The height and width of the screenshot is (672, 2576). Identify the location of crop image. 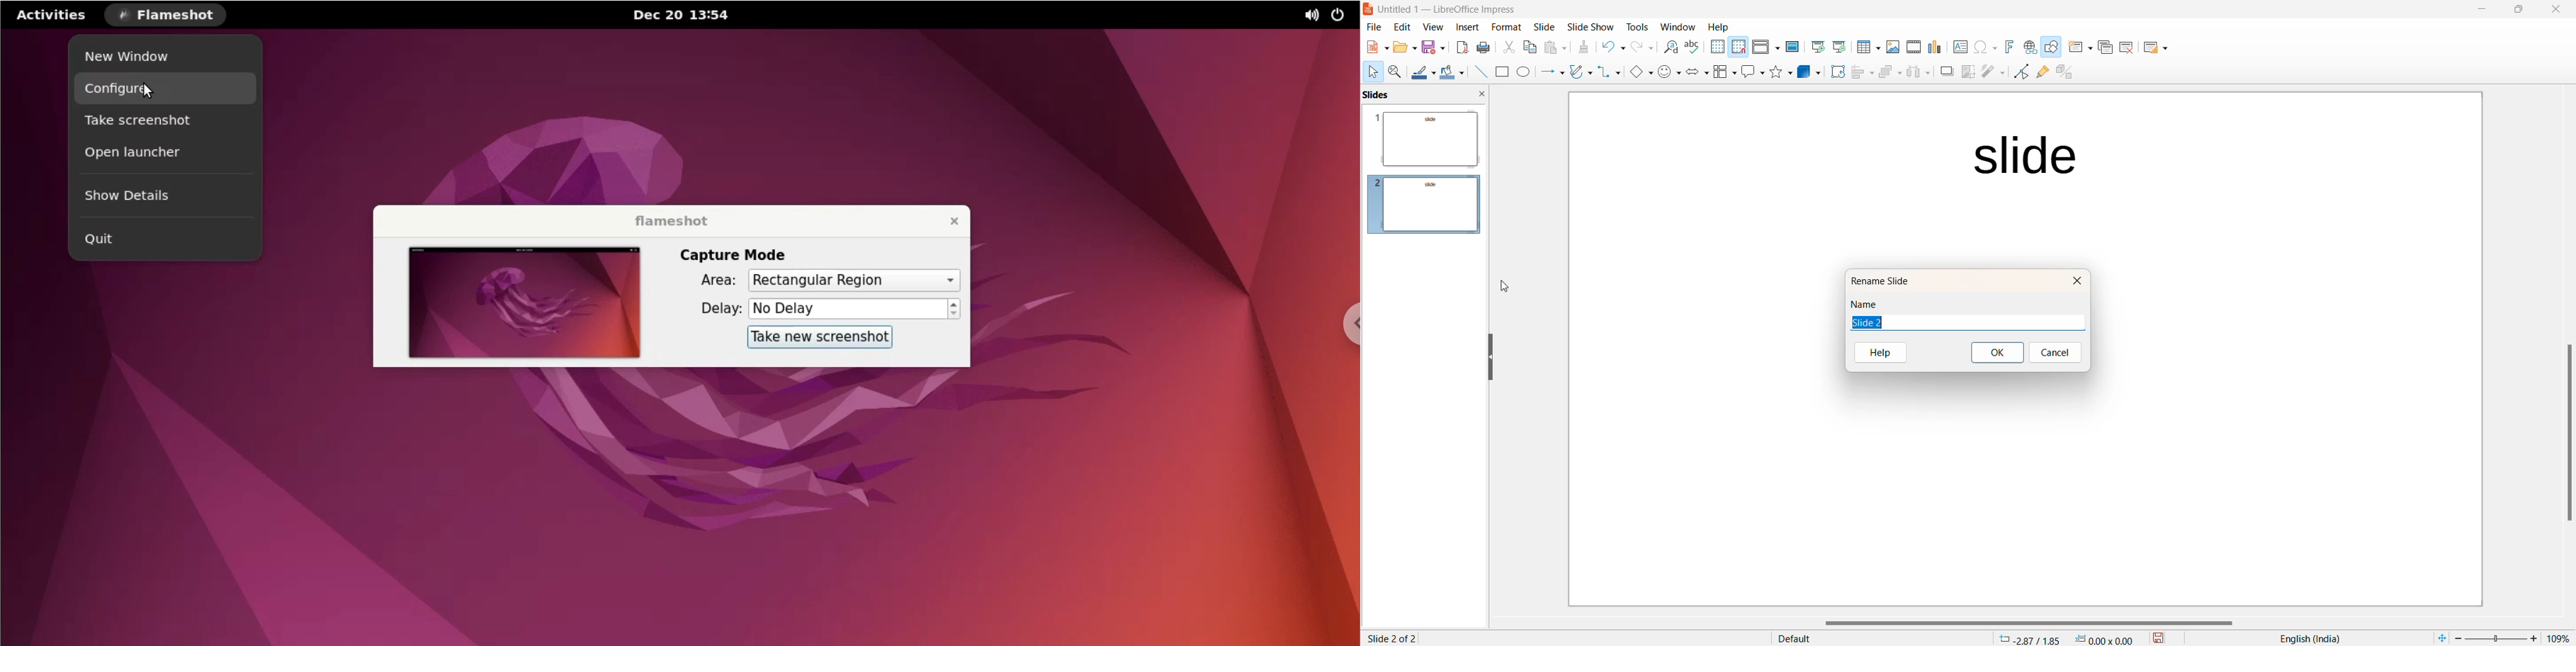
(1966, 72).